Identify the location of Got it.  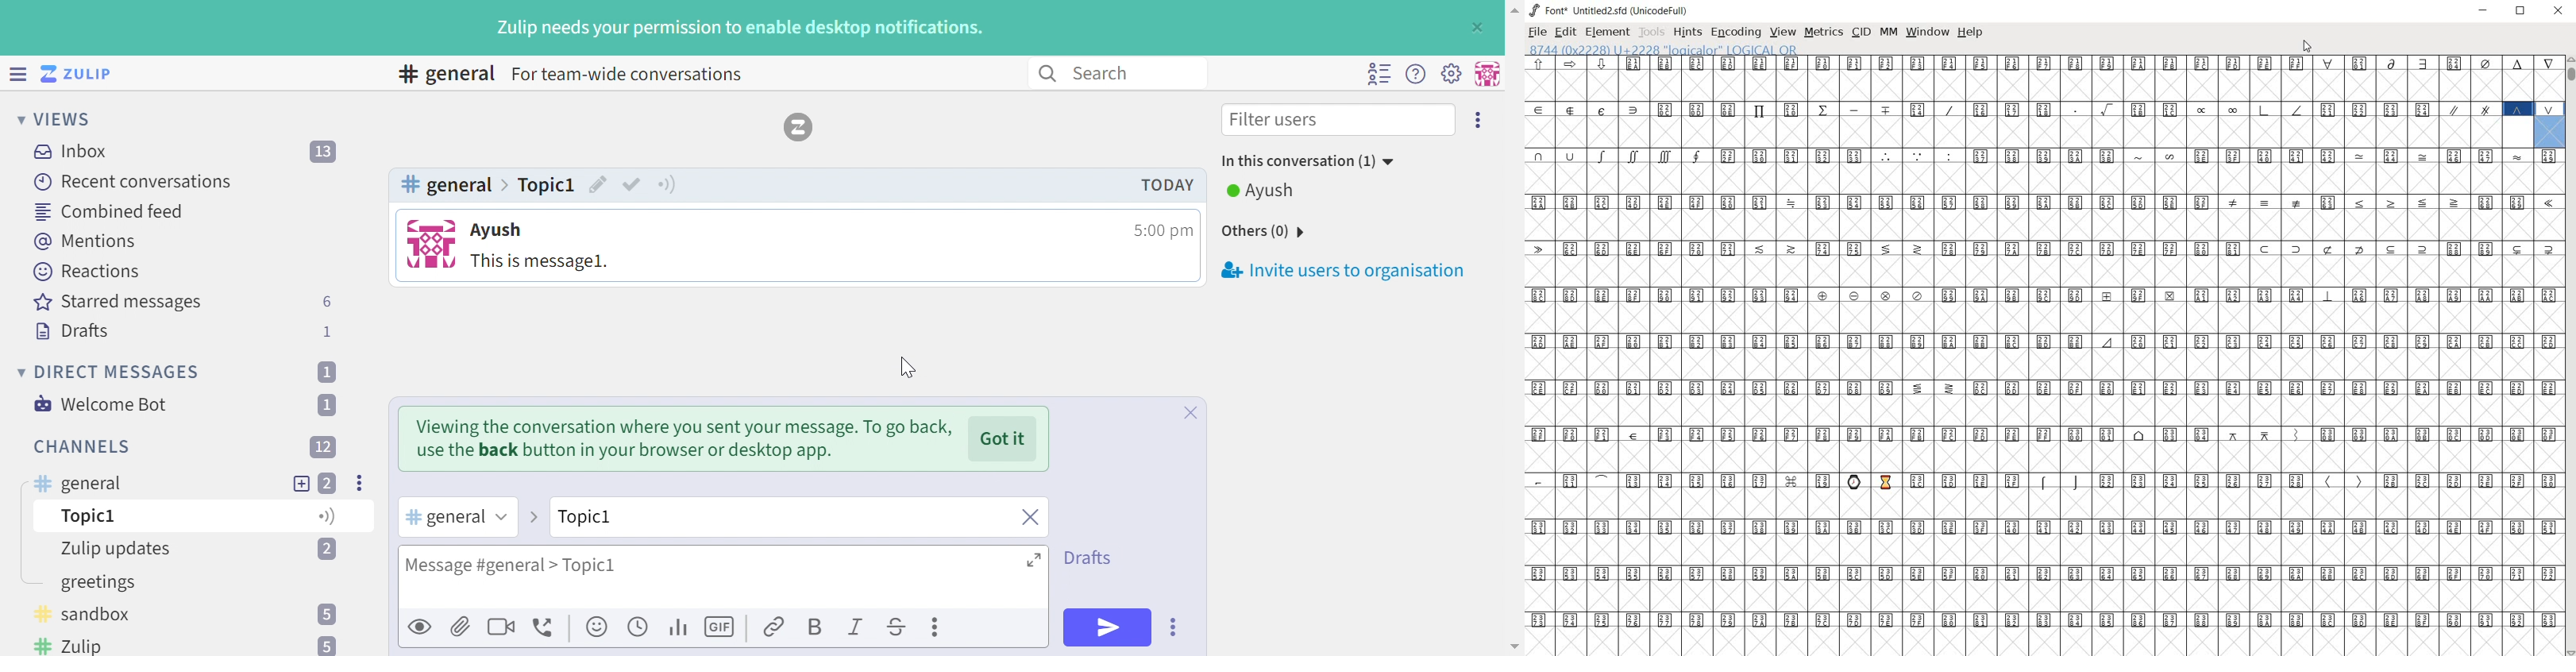
(1003, 438).